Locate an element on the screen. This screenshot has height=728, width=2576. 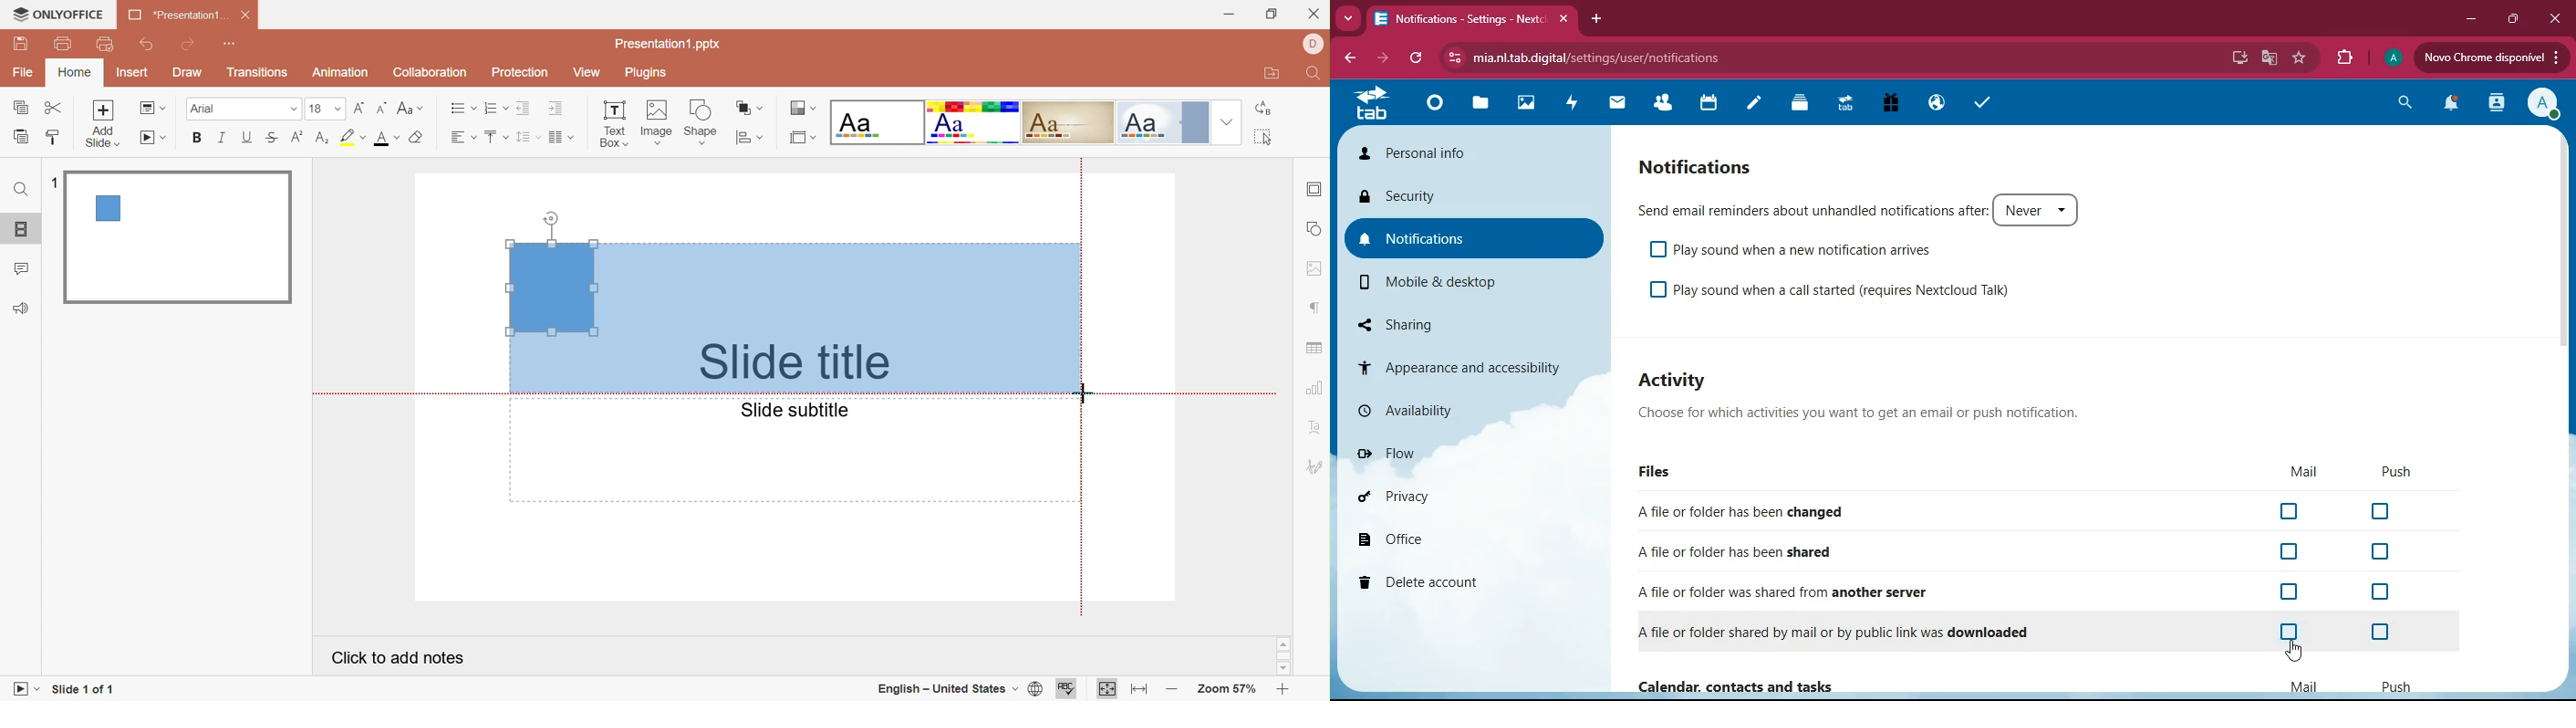
mail is located at coordinates (2301, 471).